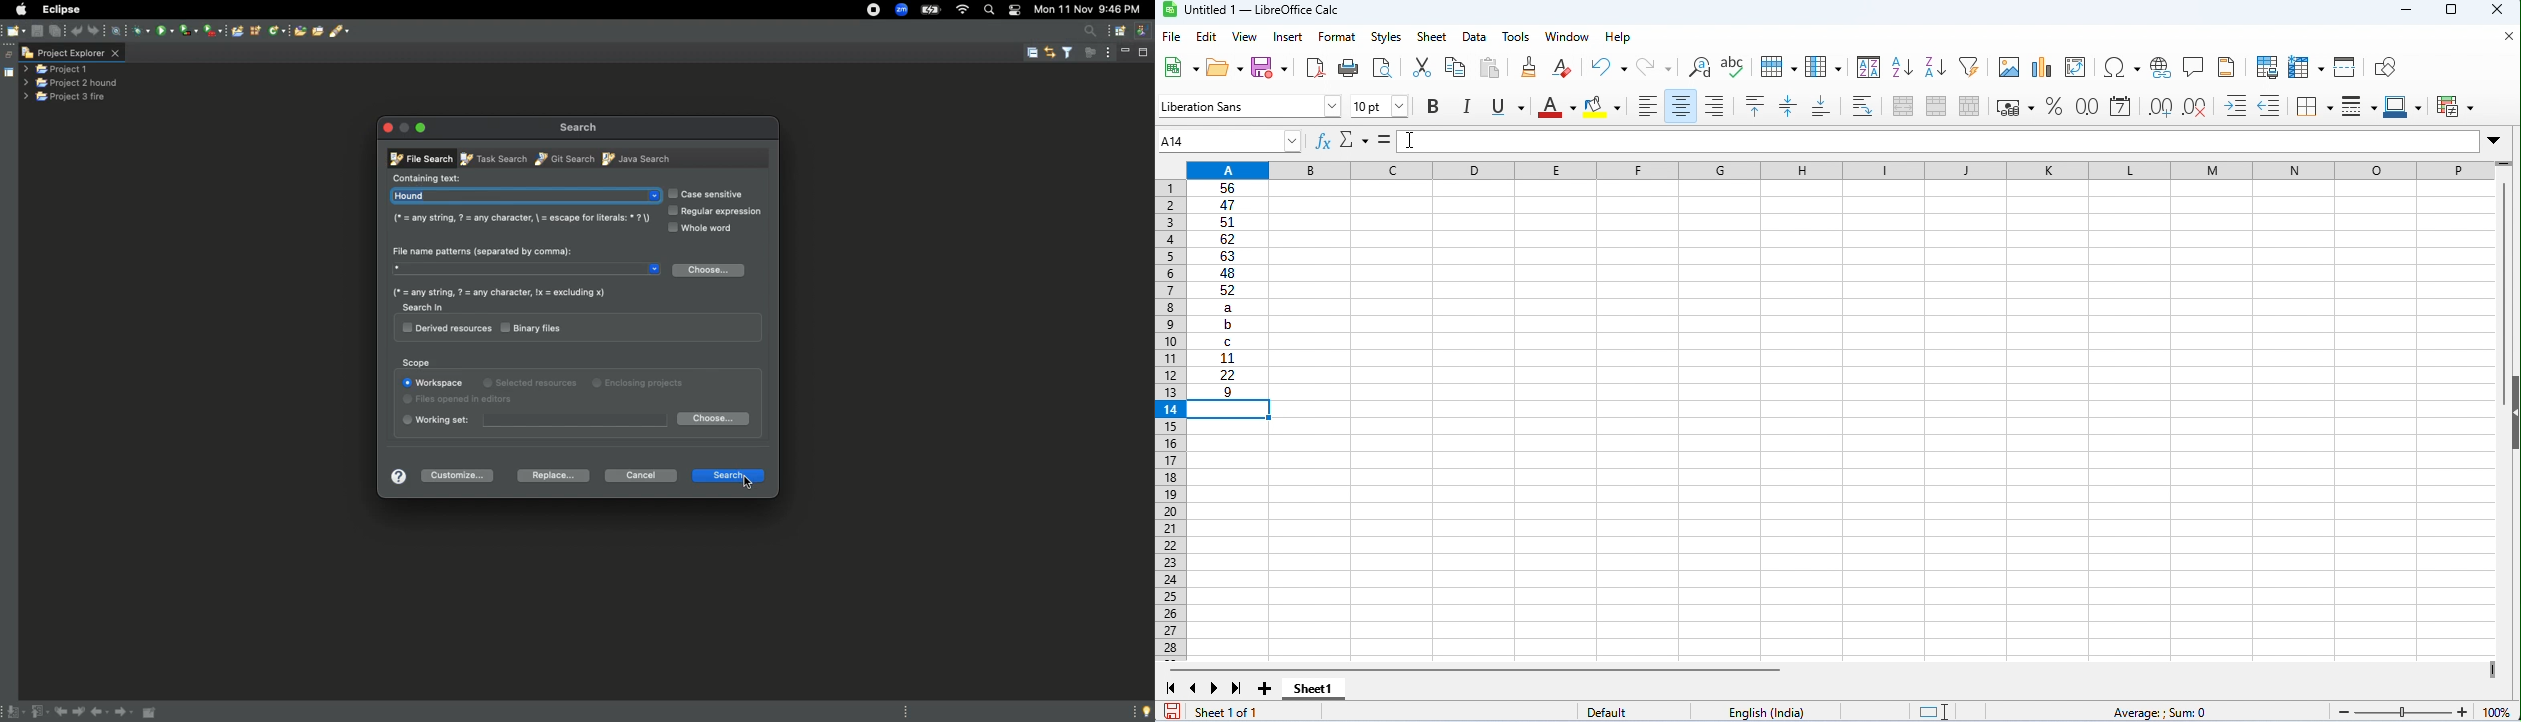 The image size is (2548, 728). What do you see at coordinates (1264, 690) in the screenshot?
I see `add new sheet` at bounding box center [1264, 690].